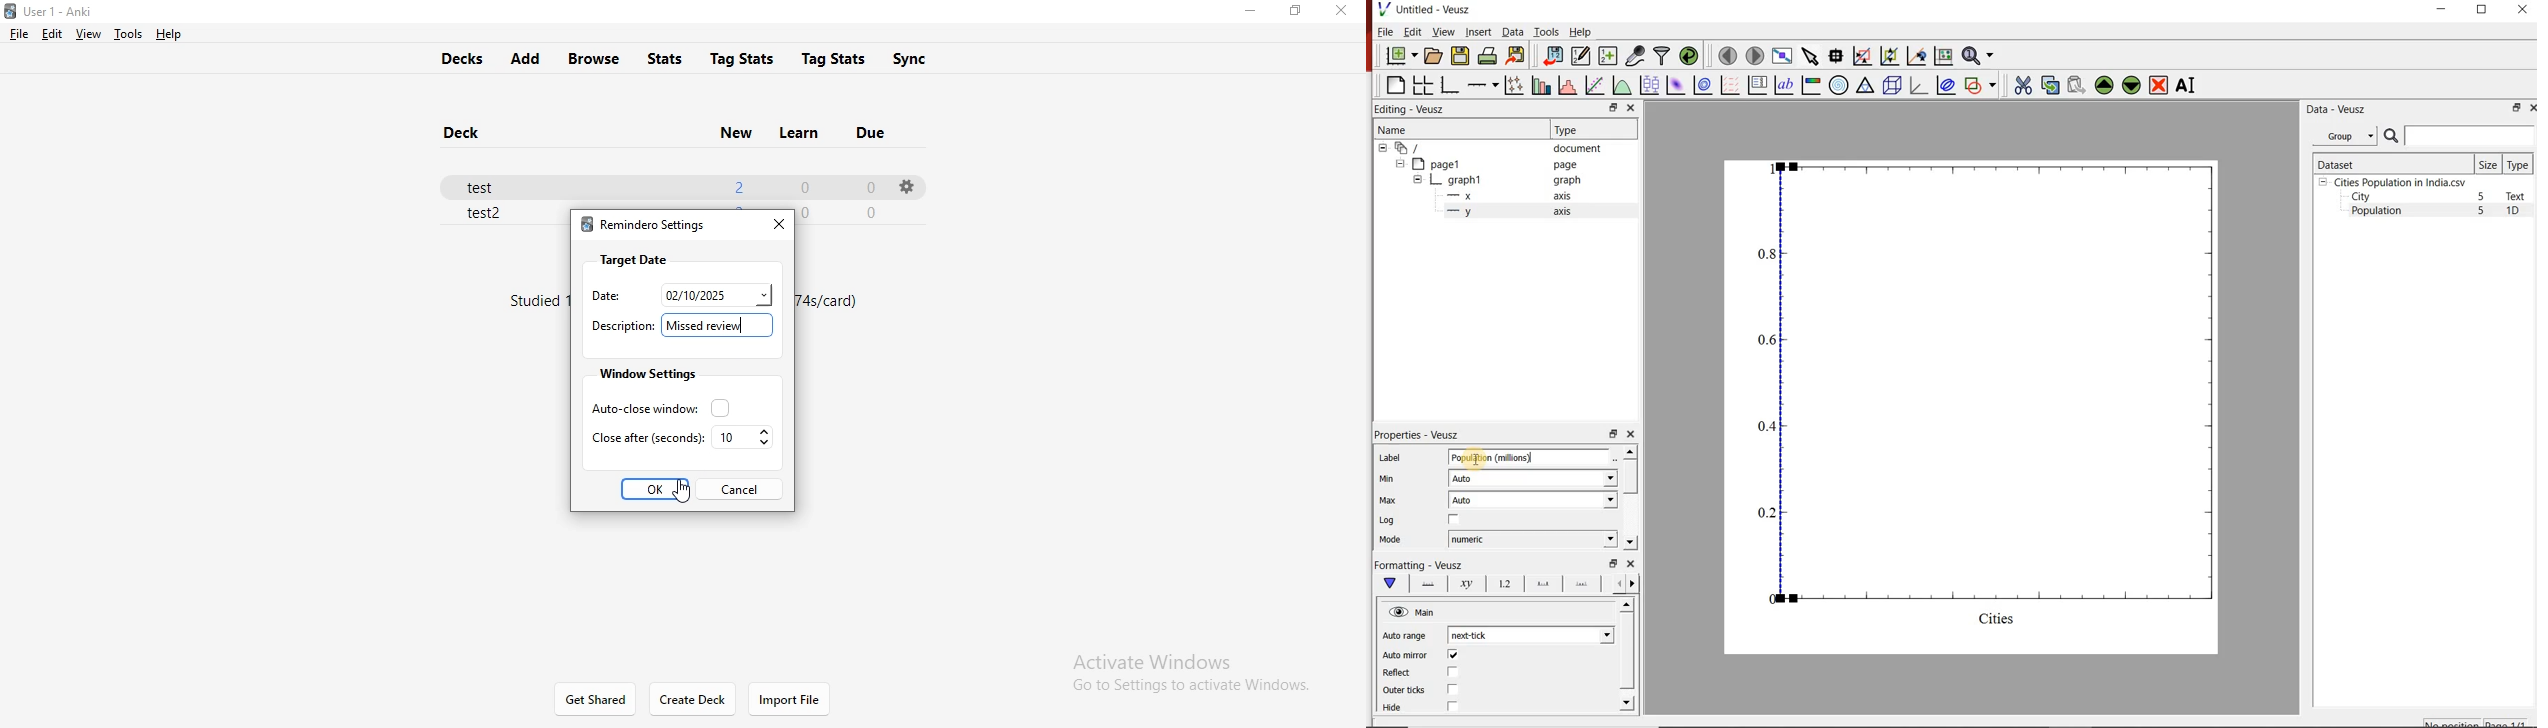 The image size is (2548, 728). I want to click on date, so click(716, 293).